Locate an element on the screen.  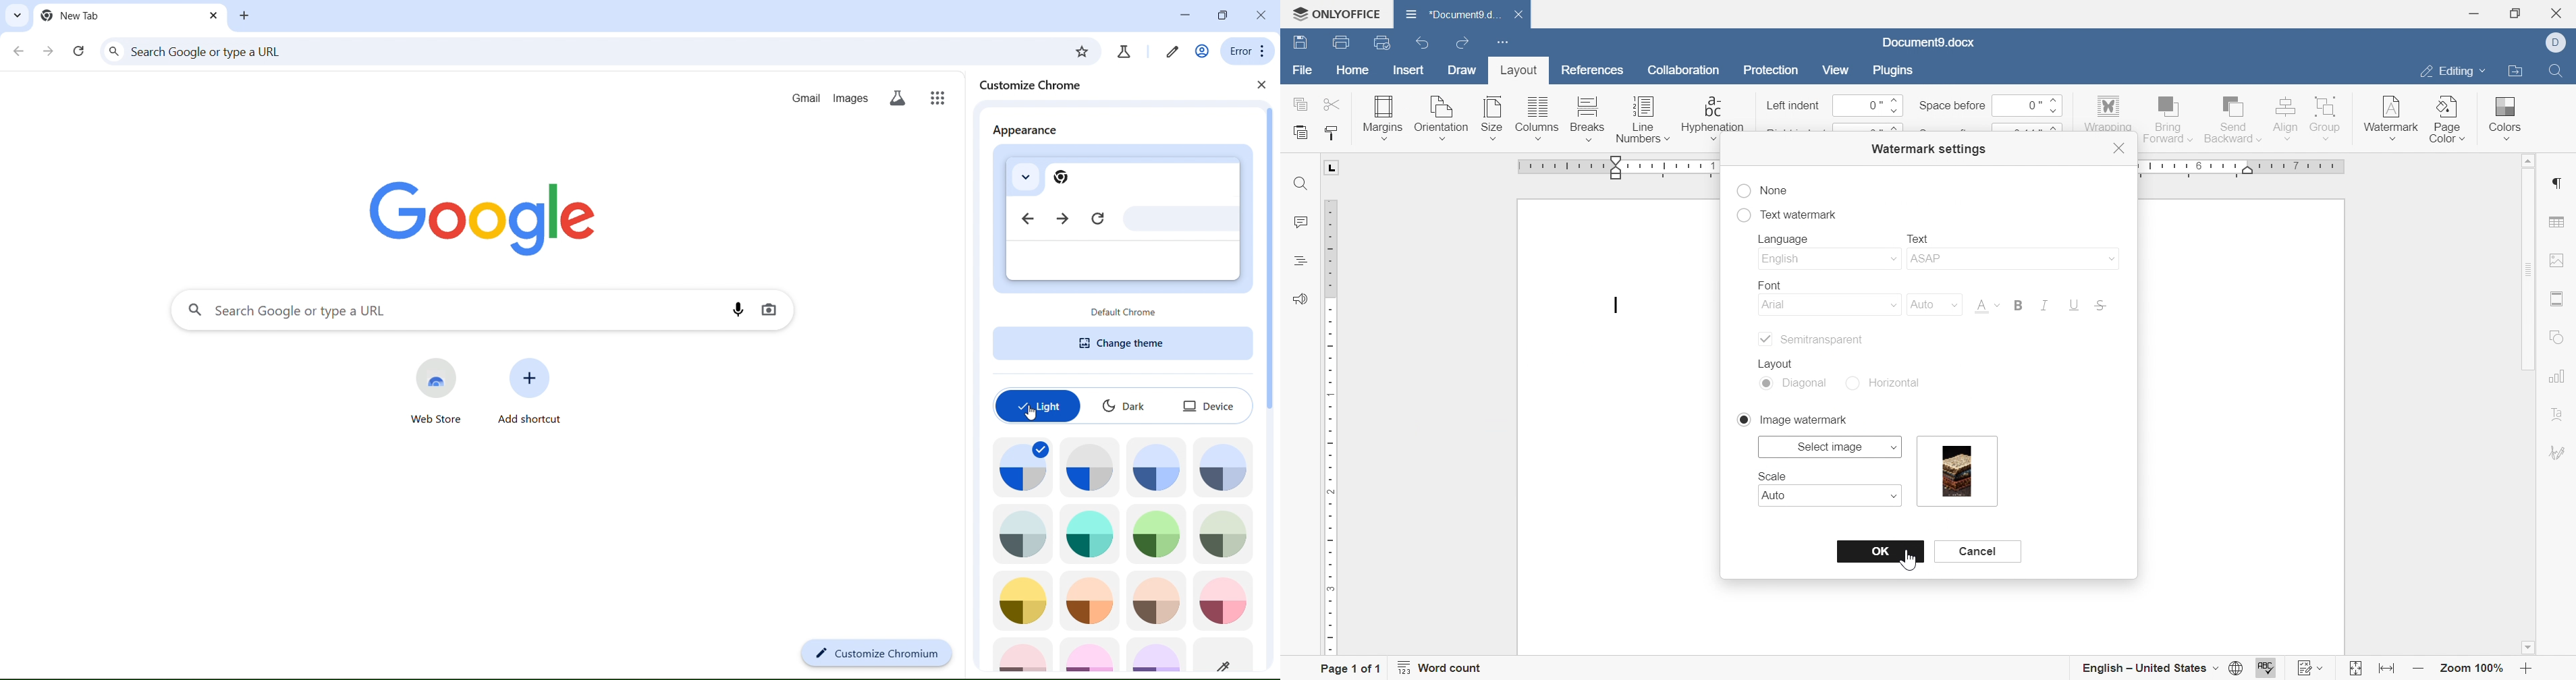
orientation is located at coordinates (1441, 119).